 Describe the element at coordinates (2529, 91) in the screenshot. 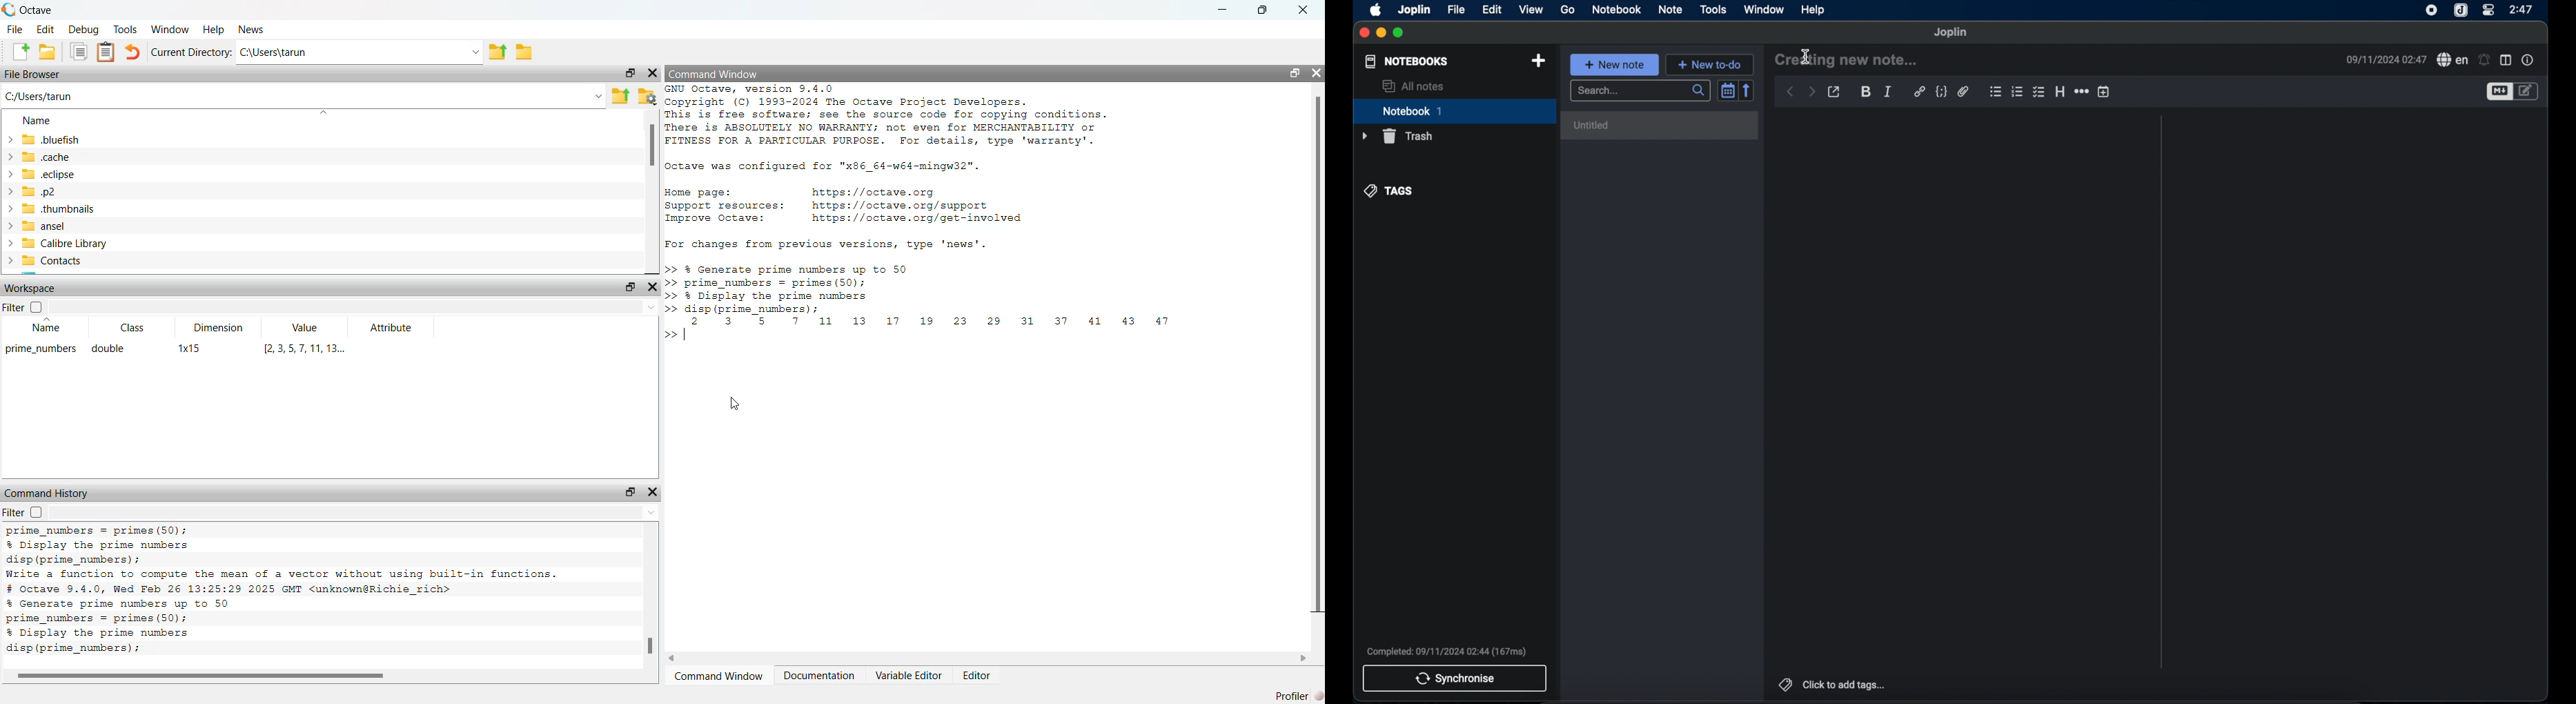

I see `toggle editor` at that location.